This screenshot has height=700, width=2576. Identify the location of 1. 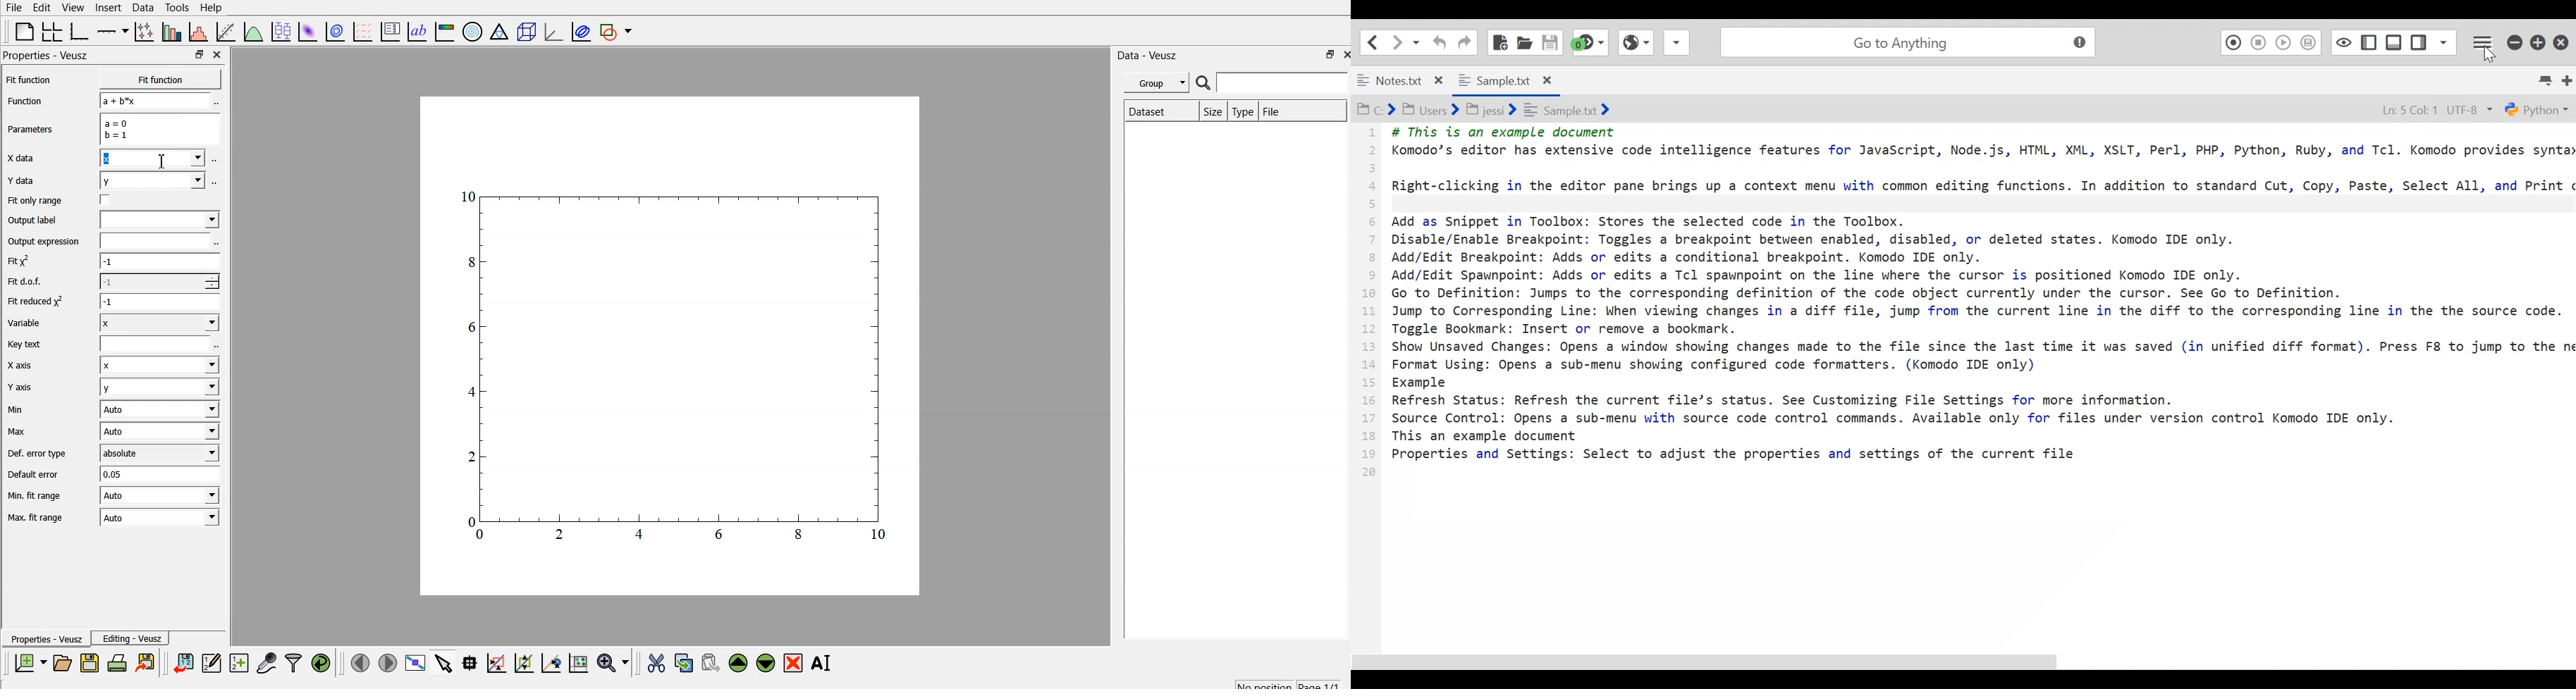
(161, 283).